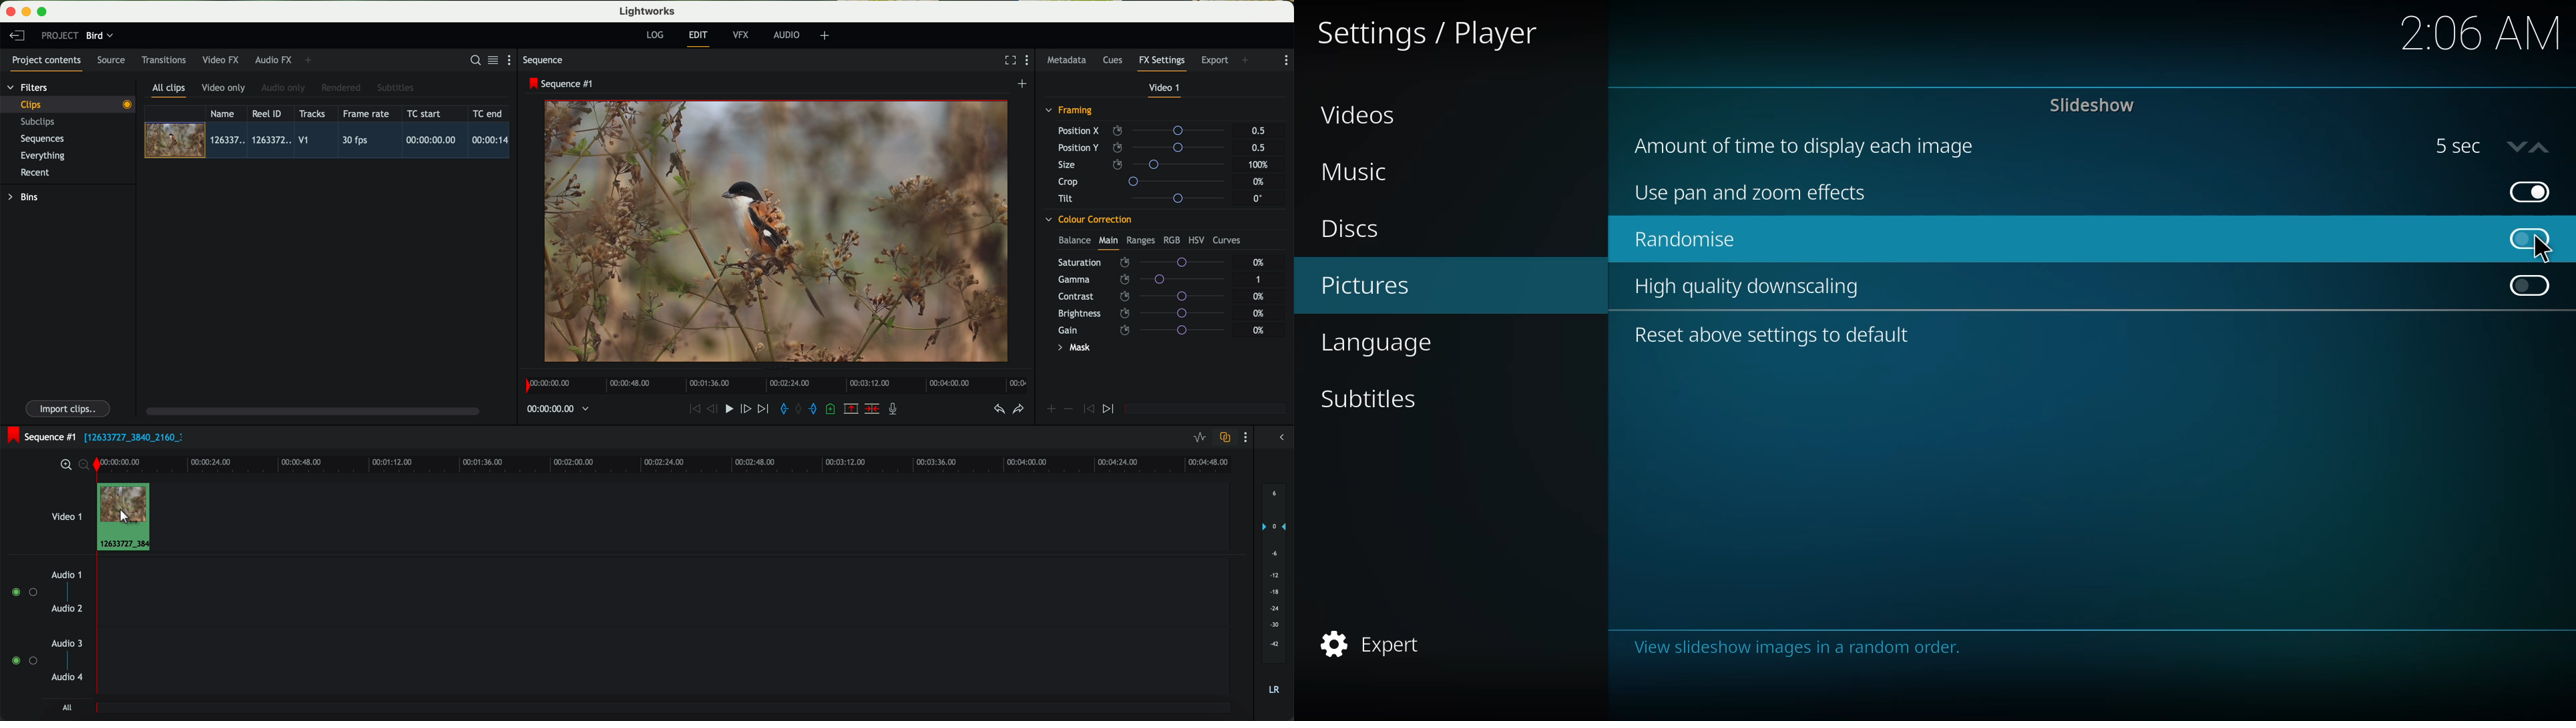 This screenshot has width=2576, height=728. I want to click on RGB, so click(1171, 239).